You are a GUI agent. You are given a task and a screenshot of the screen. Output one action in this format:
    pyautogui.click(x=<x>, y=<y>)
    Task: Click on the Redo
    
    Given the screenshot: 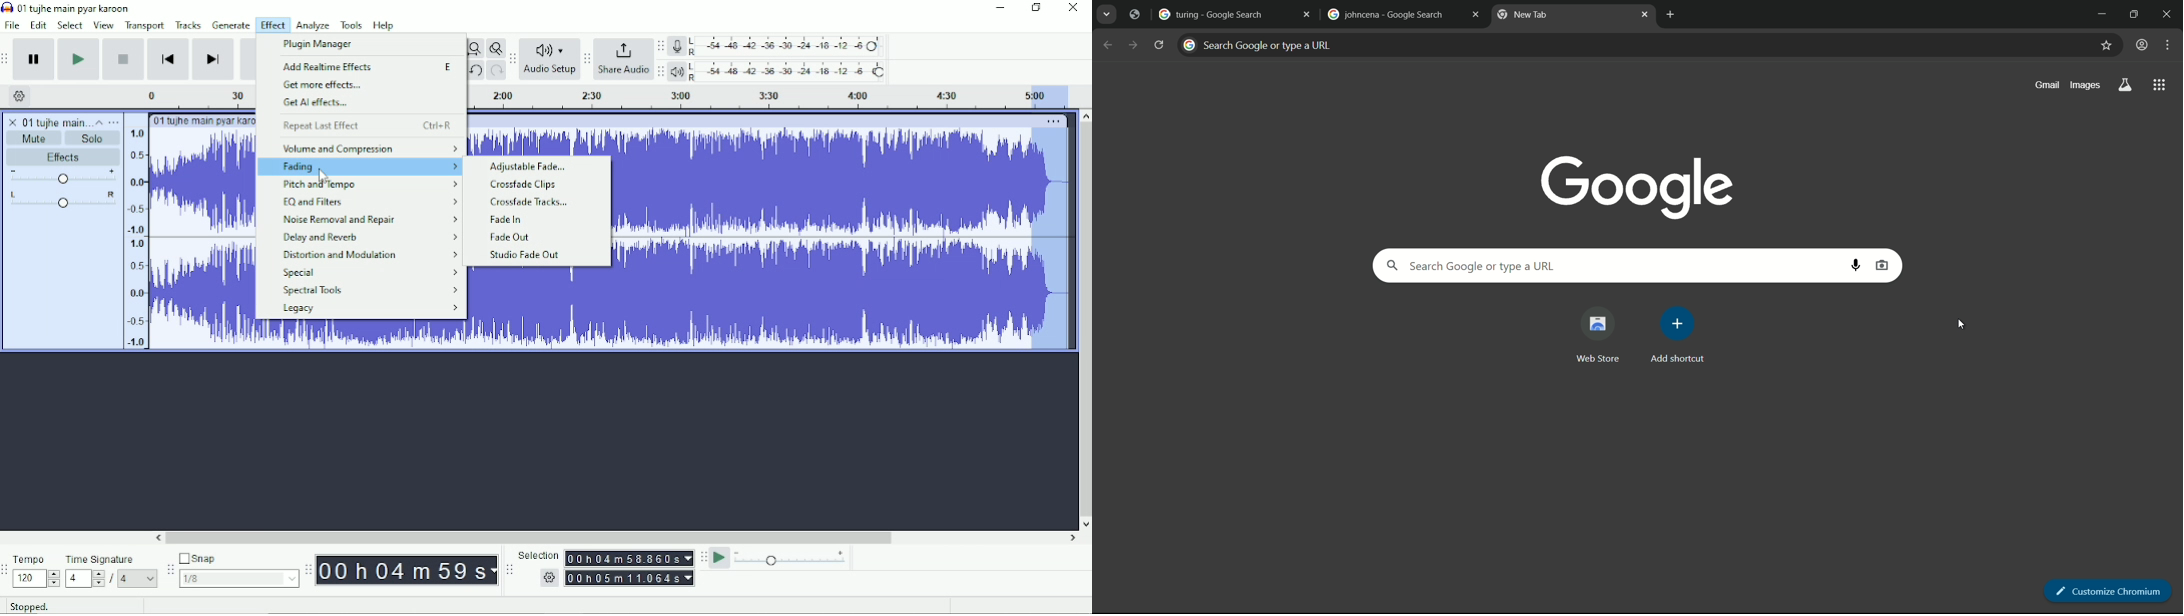 What is the action you would take?
    pyautogui.click(x=496, y=69)
    